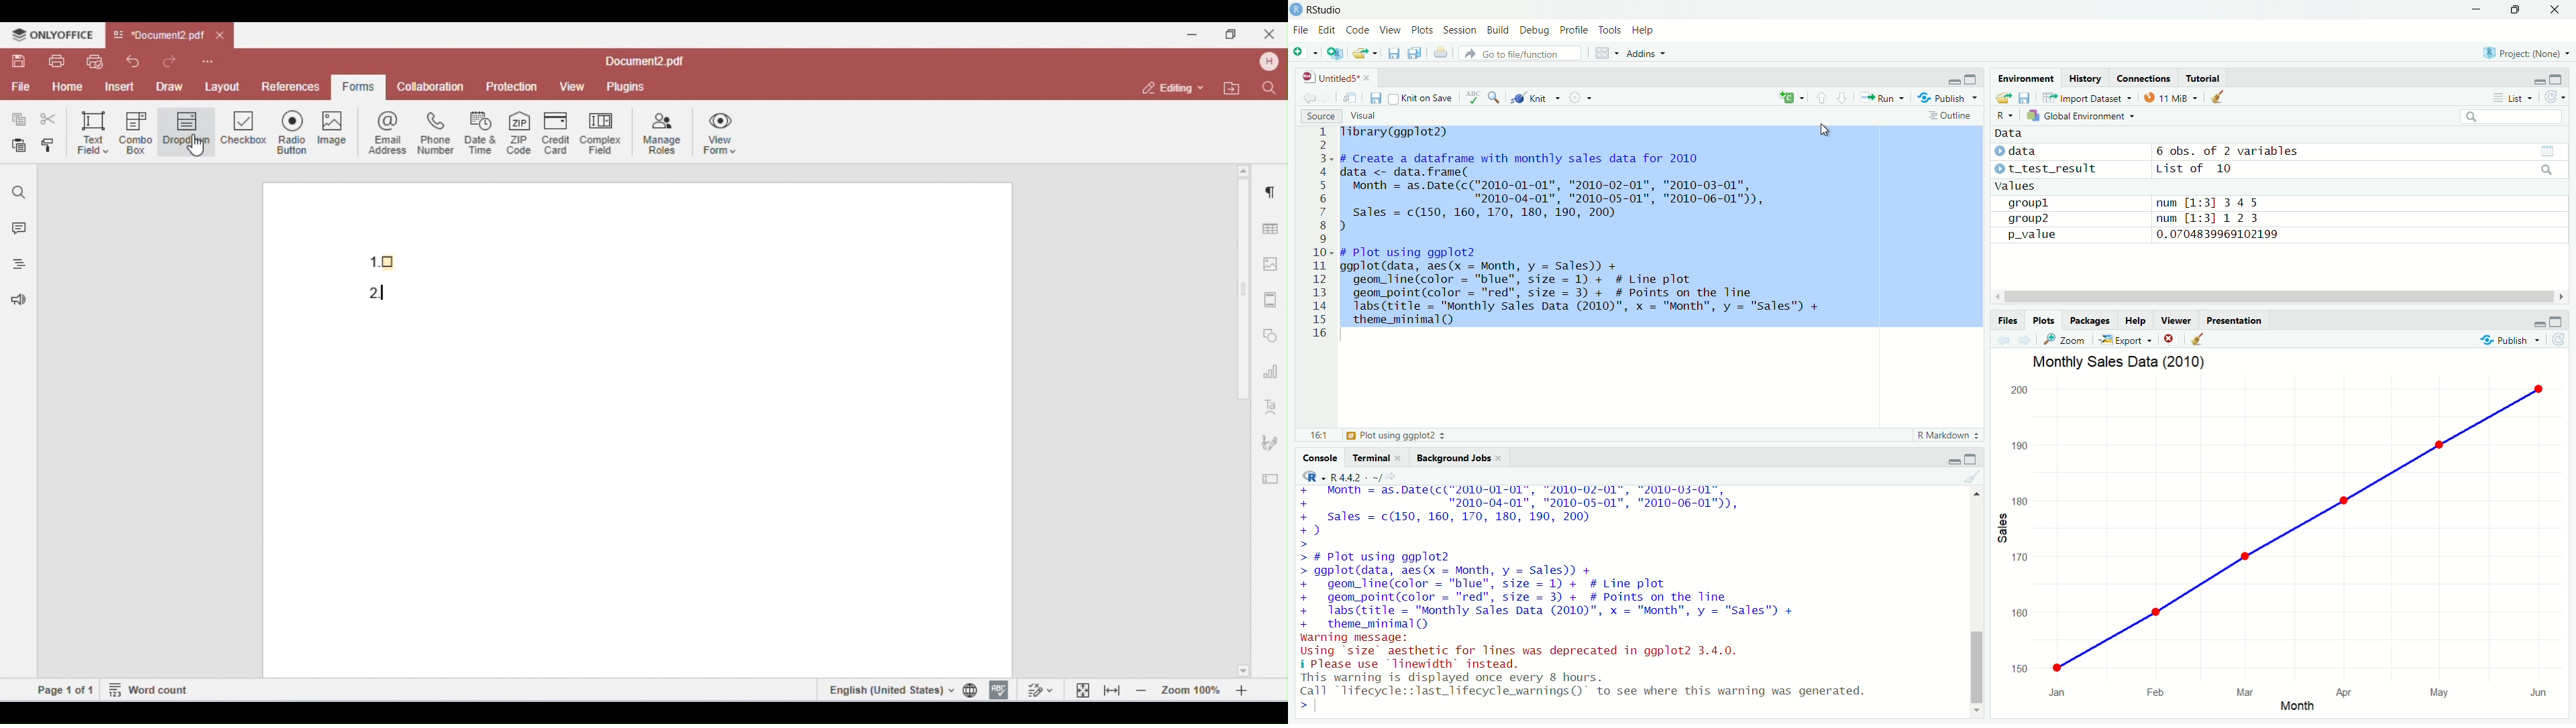 Image resolution: width=2576 pixels, height=728 pixels. What do you see at coordinates (2204, 76) in the screenshot?
I see `Tutorial` at bounding box center [2204, 76].